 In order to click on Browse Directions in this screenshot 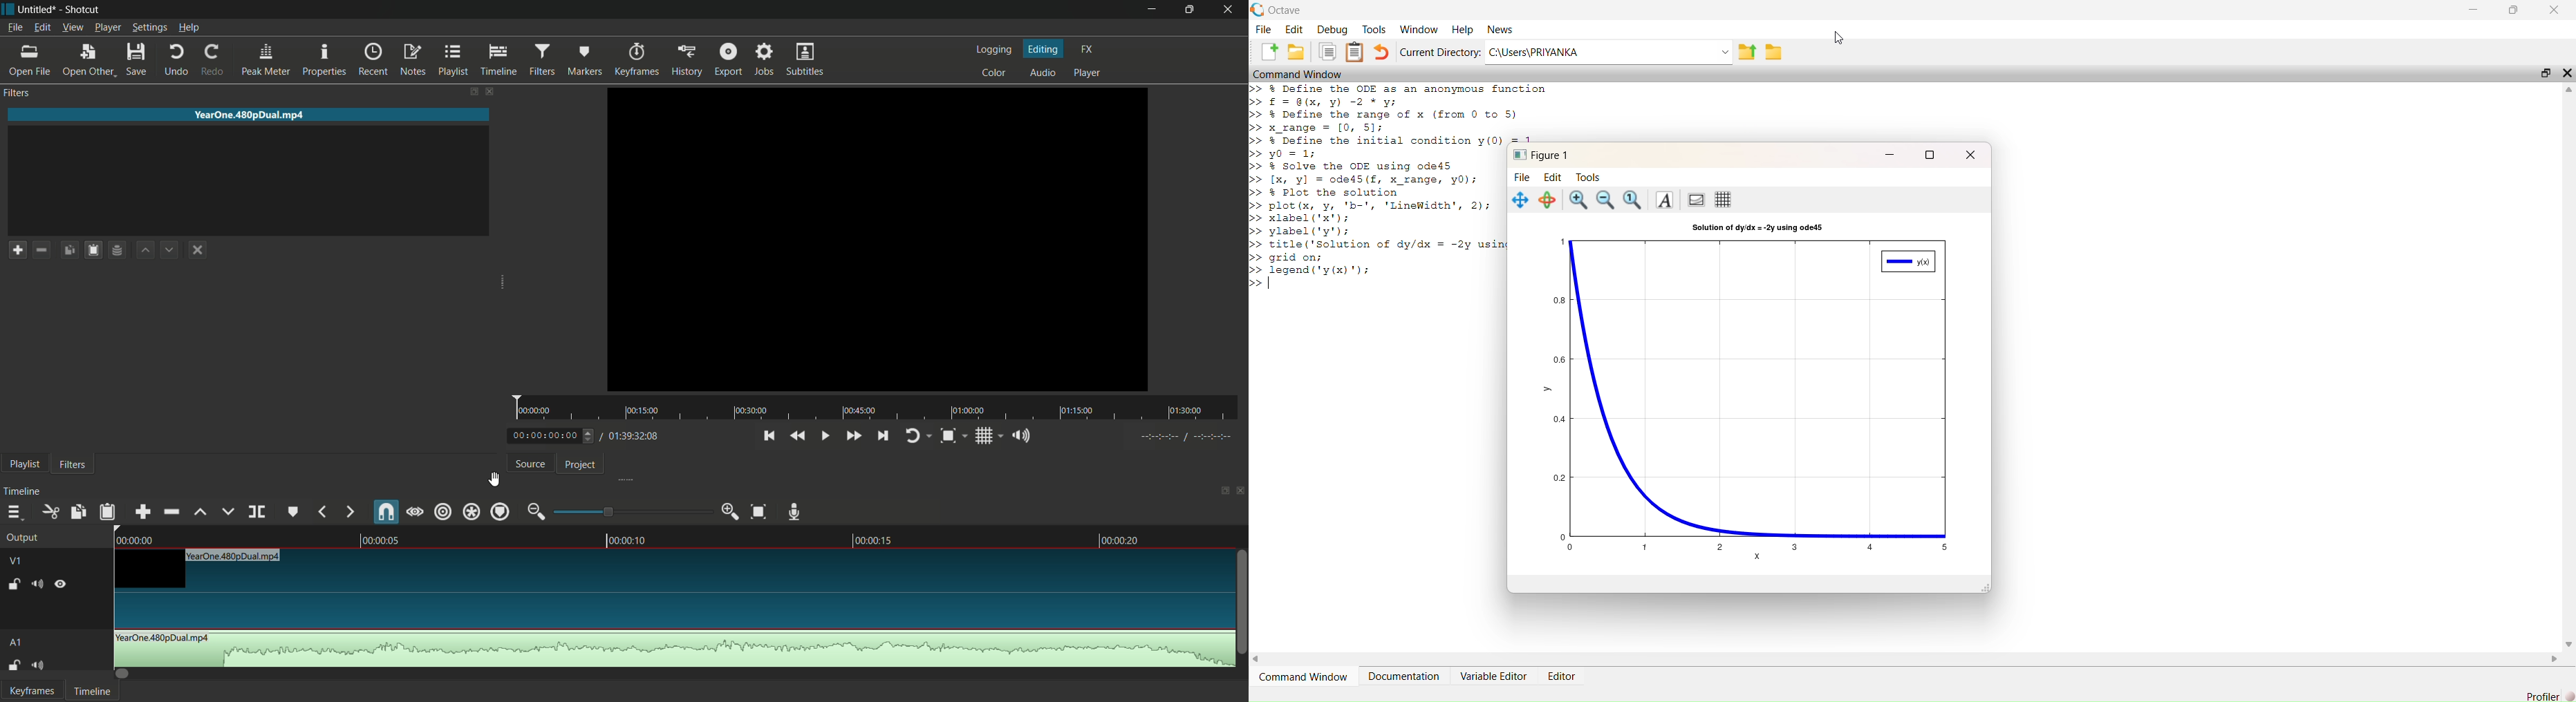, I will do `click(1774, 52)`.